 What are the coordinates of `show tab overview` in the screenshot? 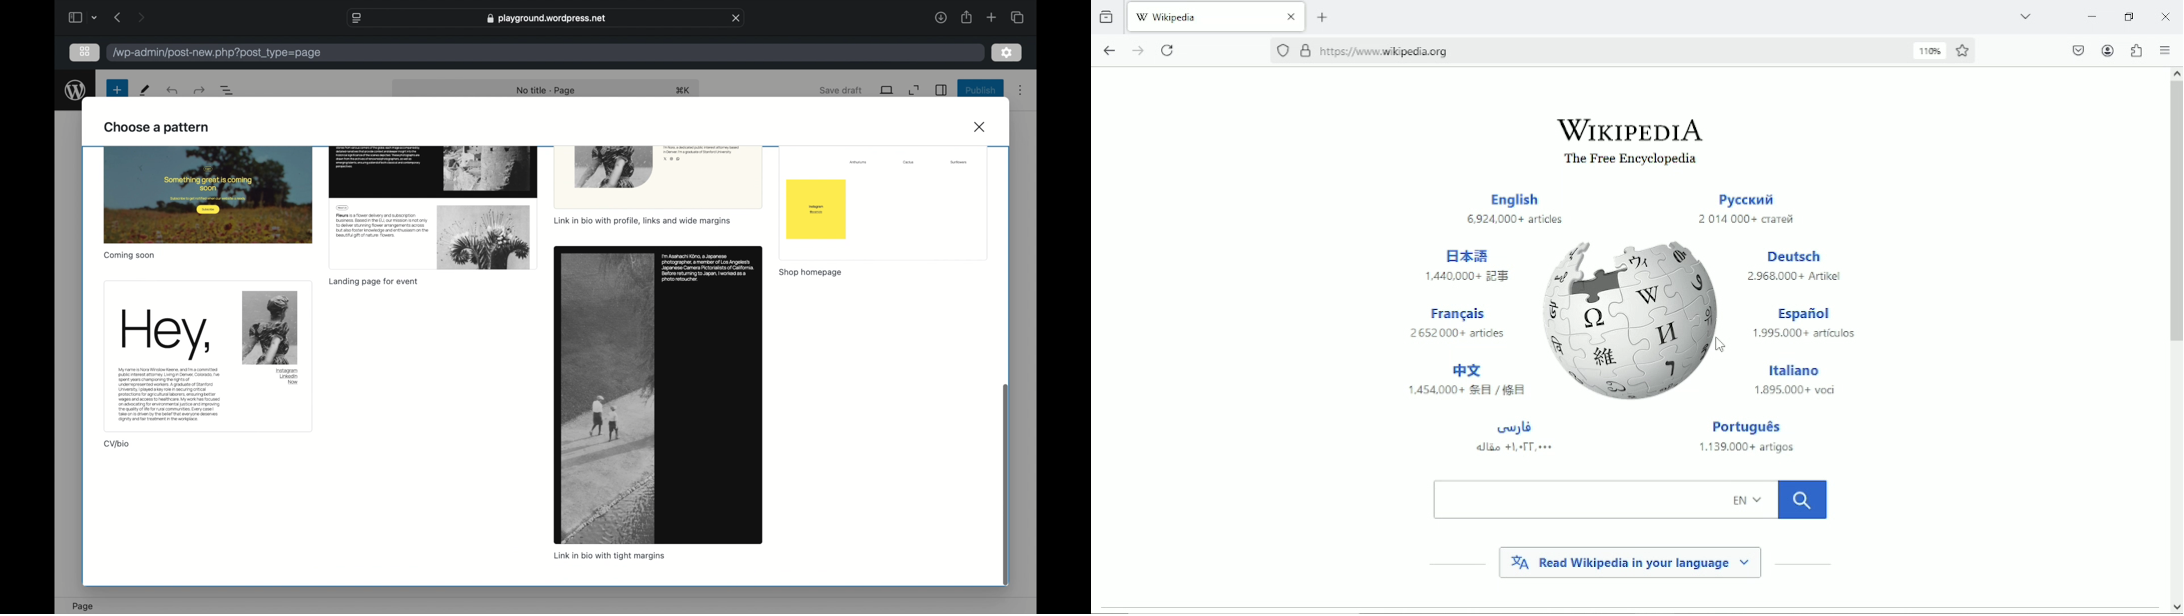 It's located at (1018, 18).